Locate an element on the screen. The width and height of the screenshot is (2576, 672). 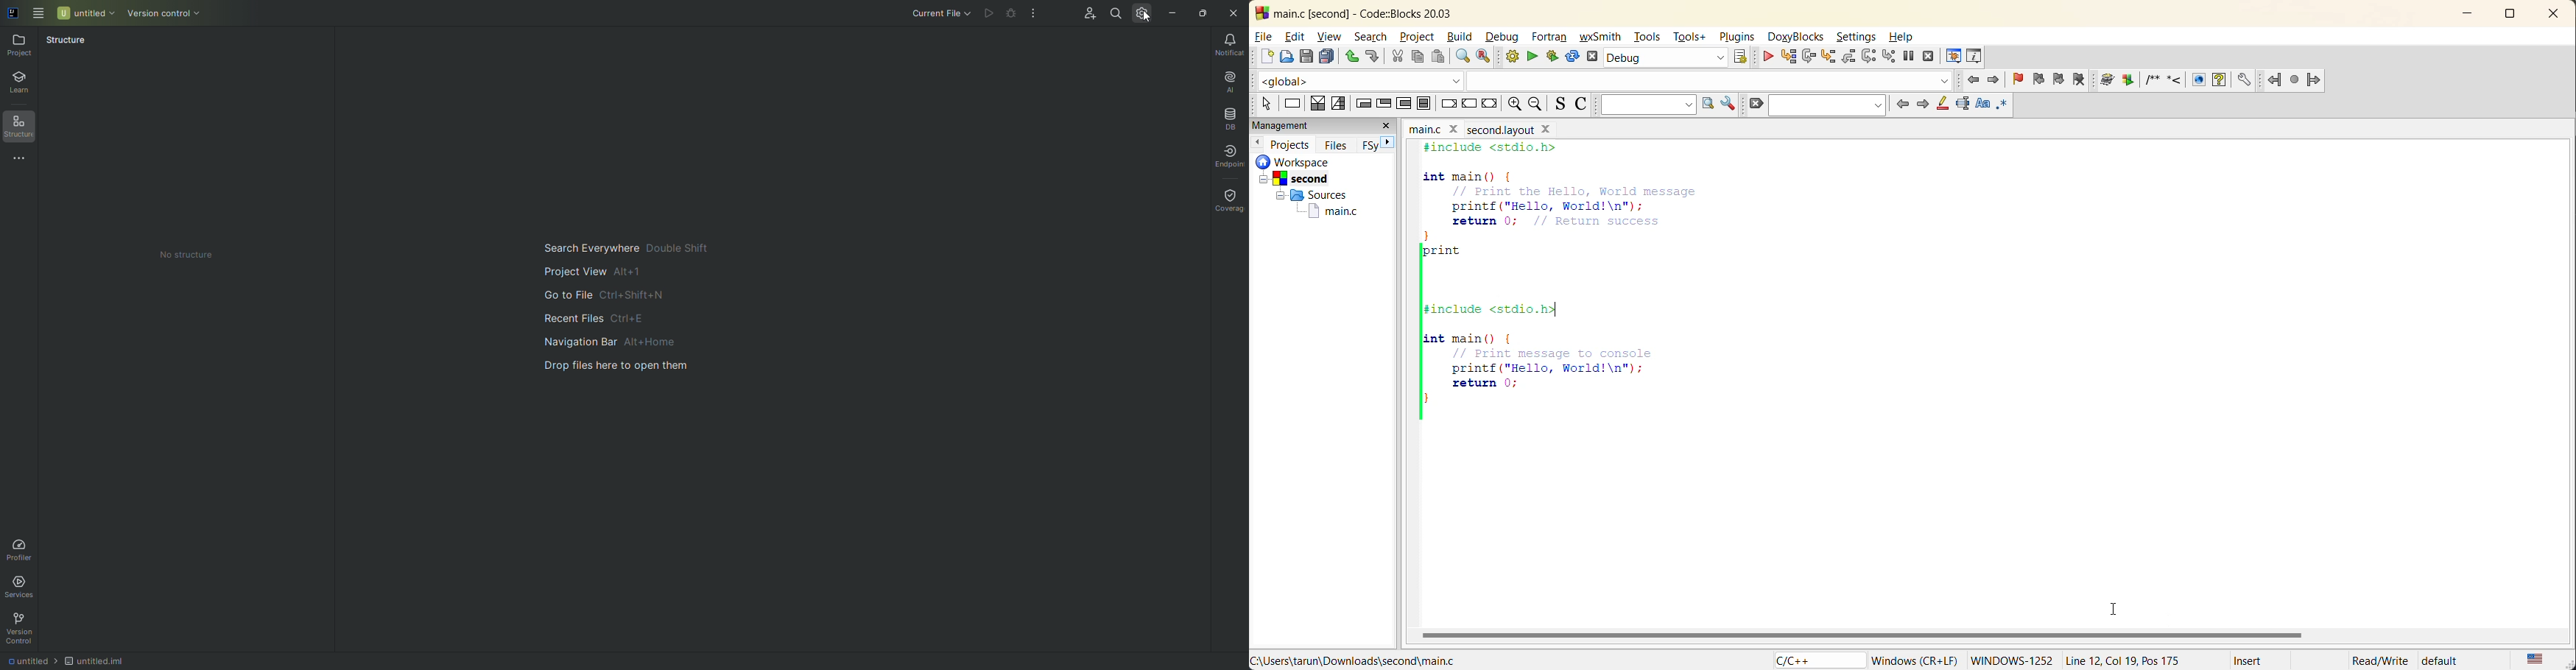
redo is located at coordinates (1371, 55).